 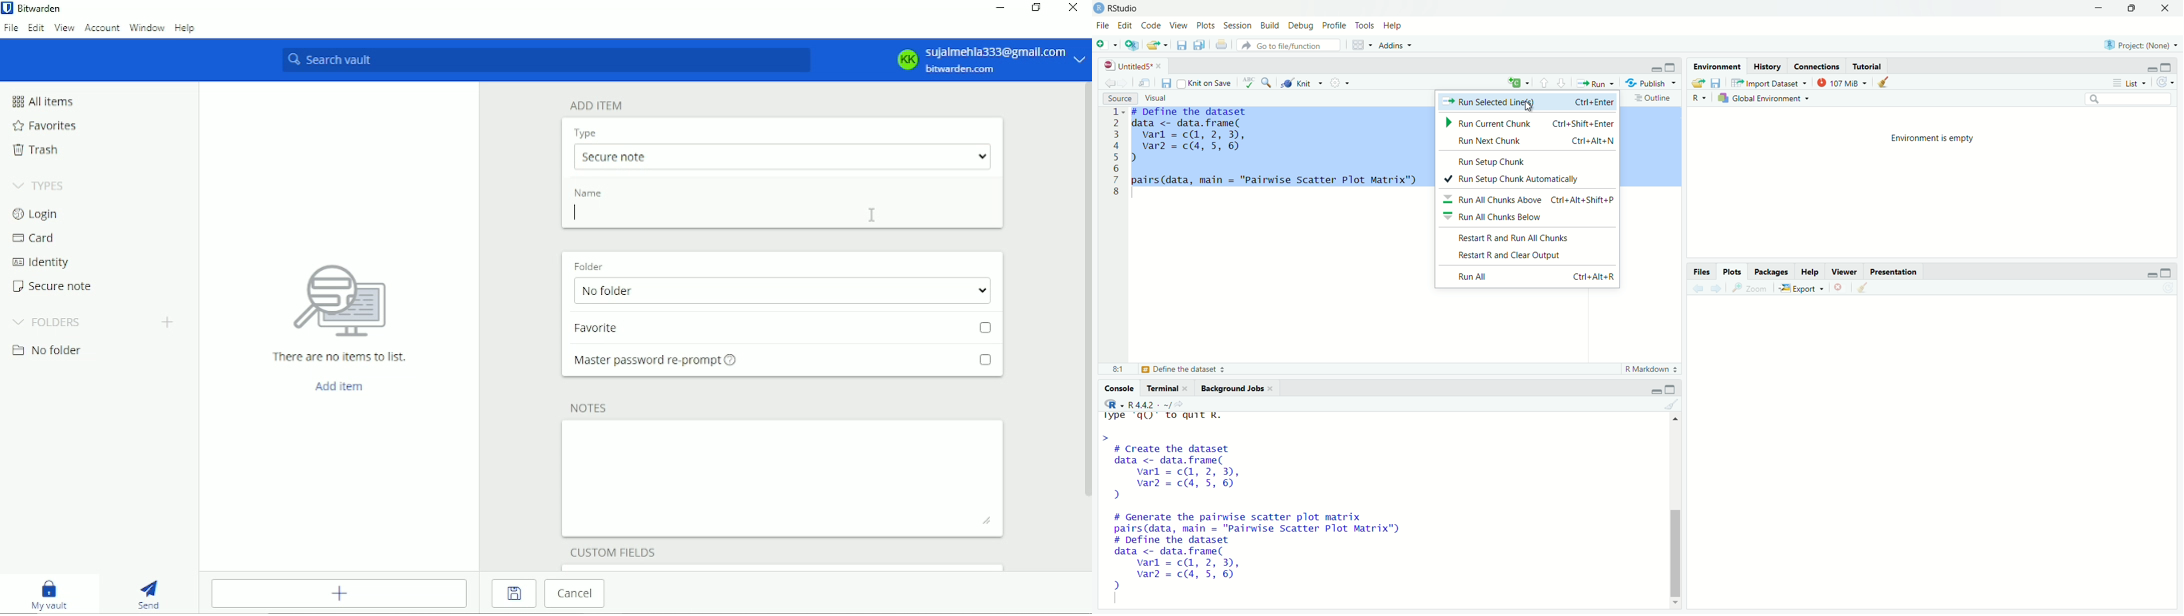 What do you see at coordinates (1366, 24) in the screenshot?
I see `Tools` at bounding box center [1366, 24].